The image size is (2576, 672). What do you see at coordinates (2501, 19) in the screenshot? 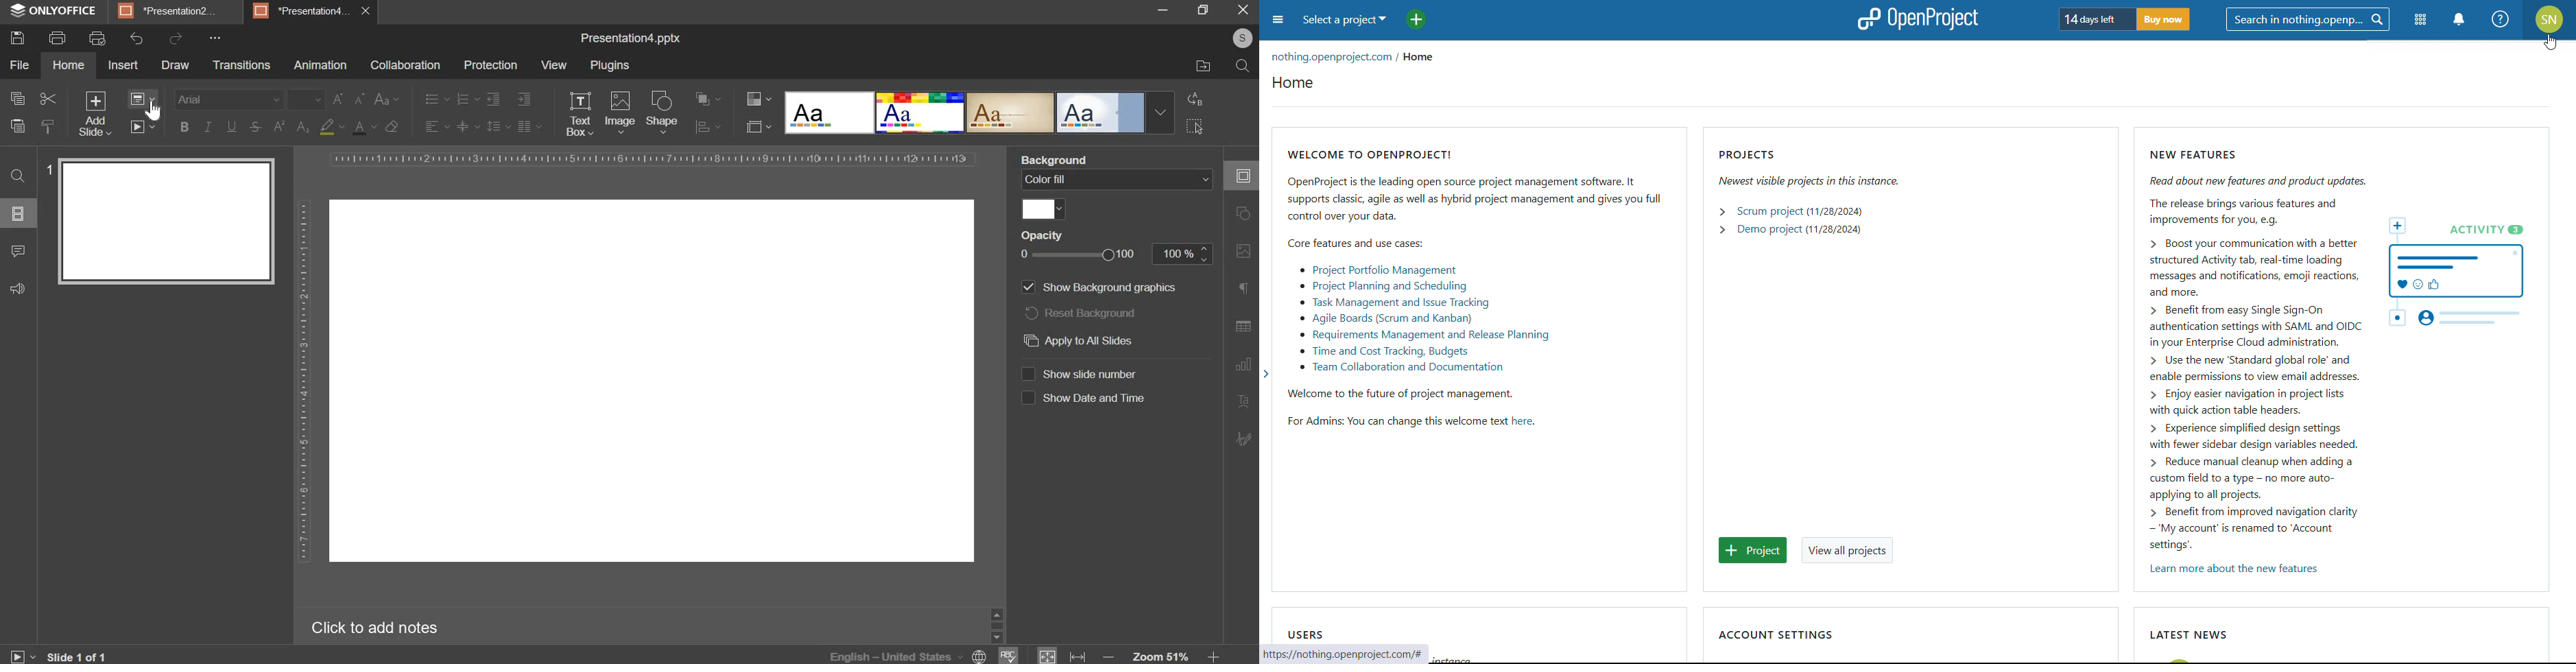
I see `help` at bounding box center [2501, 19].